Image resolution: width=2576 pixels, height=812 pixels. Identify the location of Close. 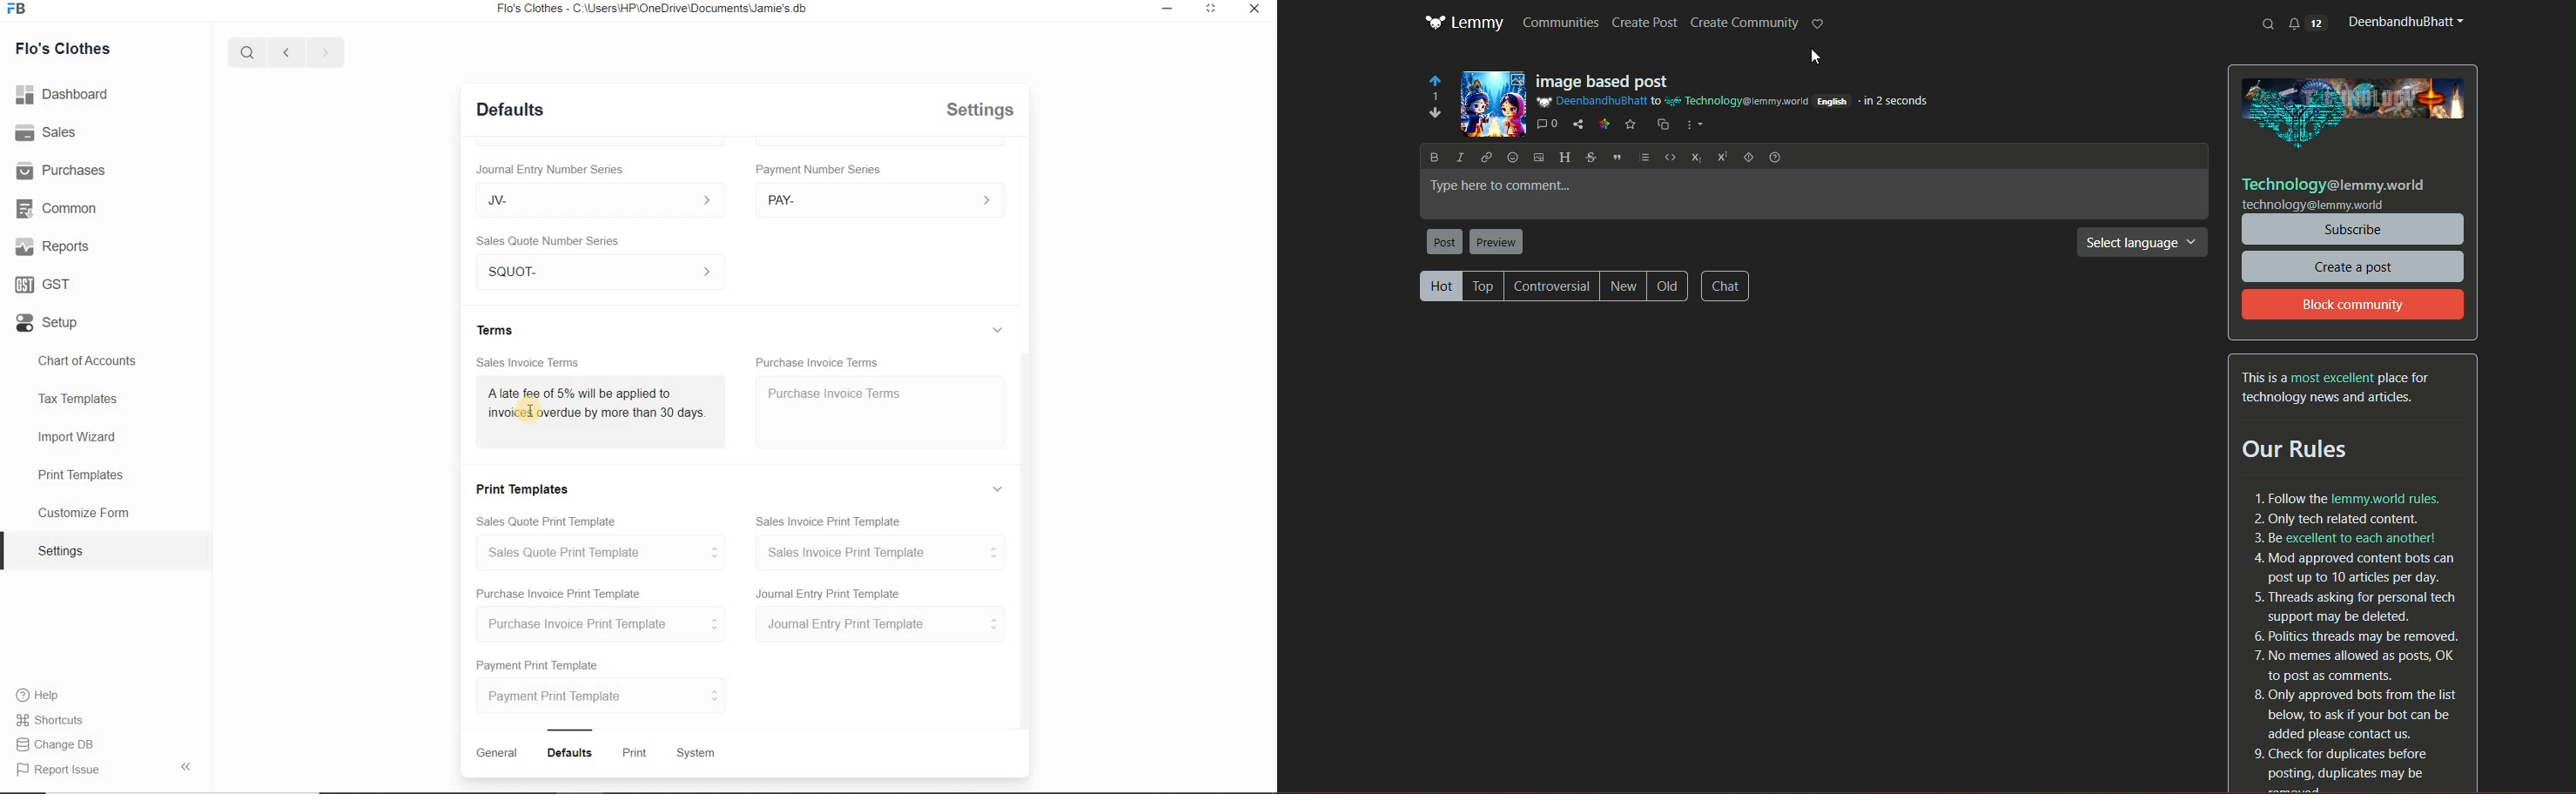
(1253, 10).